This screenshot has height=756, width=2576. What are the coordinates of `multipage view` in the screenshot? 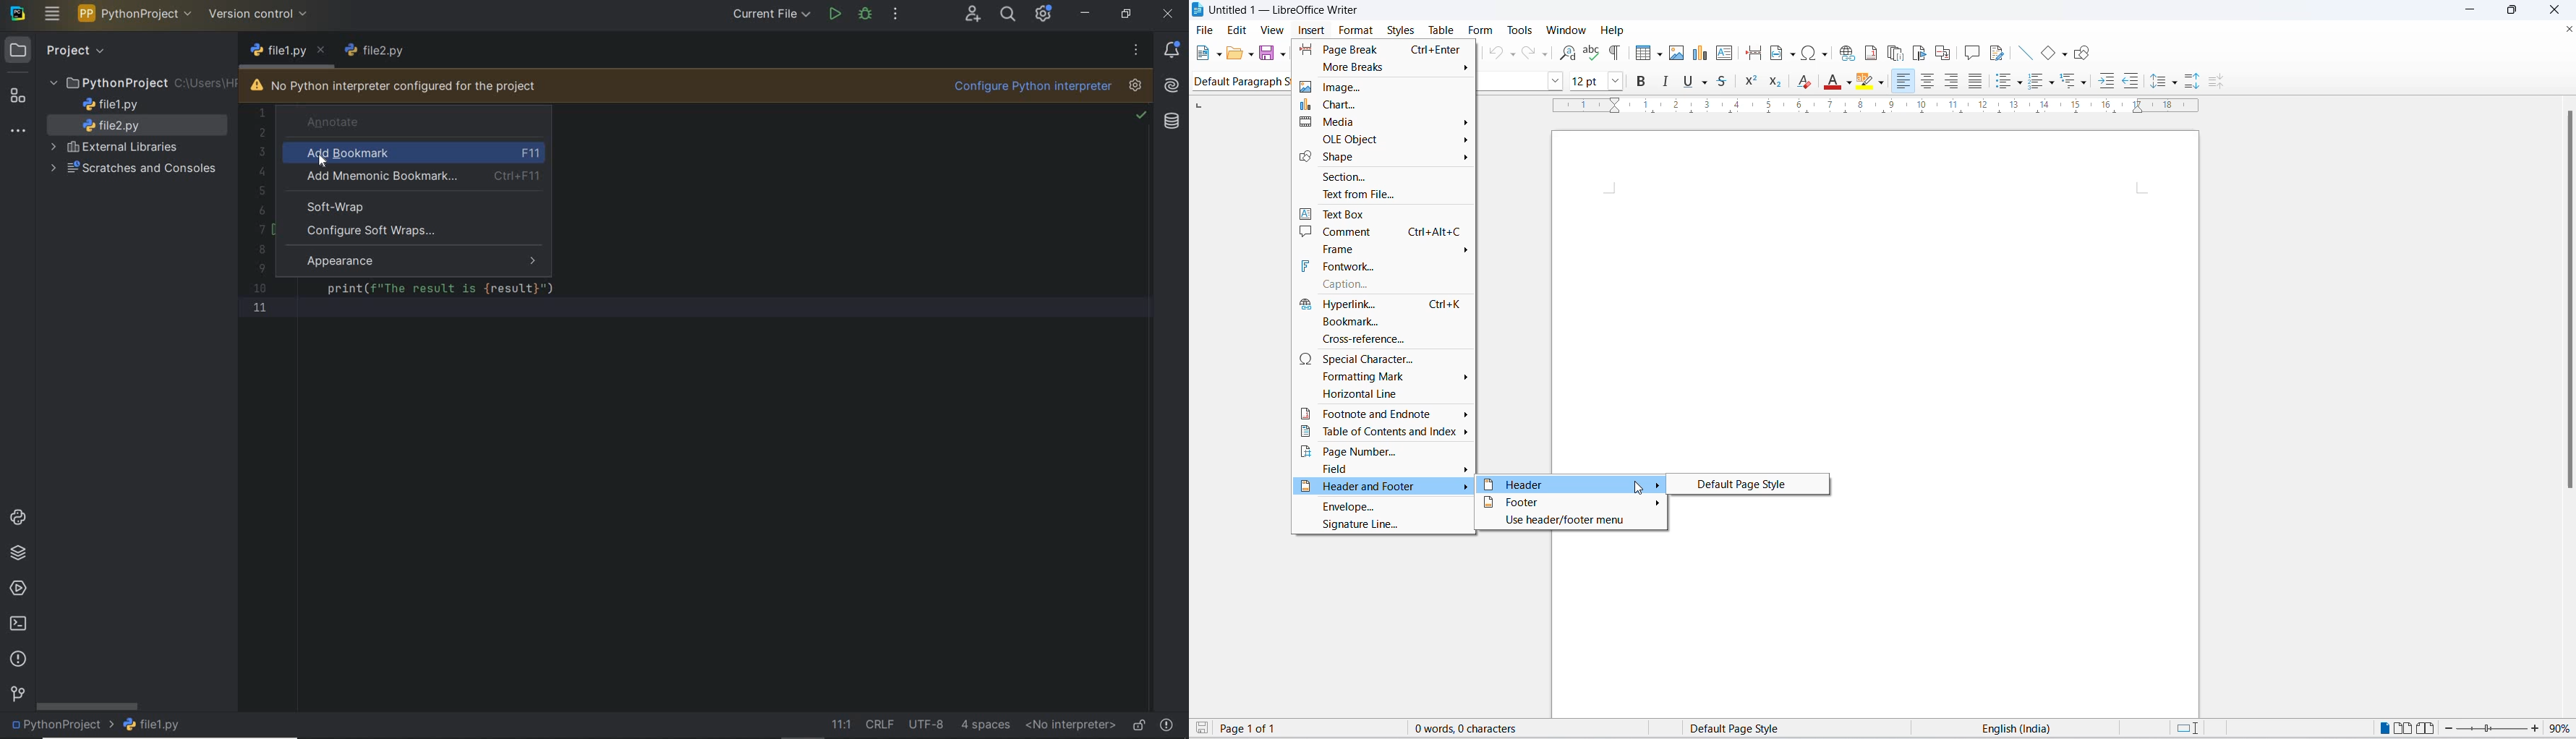 It's located at (2402, 728).